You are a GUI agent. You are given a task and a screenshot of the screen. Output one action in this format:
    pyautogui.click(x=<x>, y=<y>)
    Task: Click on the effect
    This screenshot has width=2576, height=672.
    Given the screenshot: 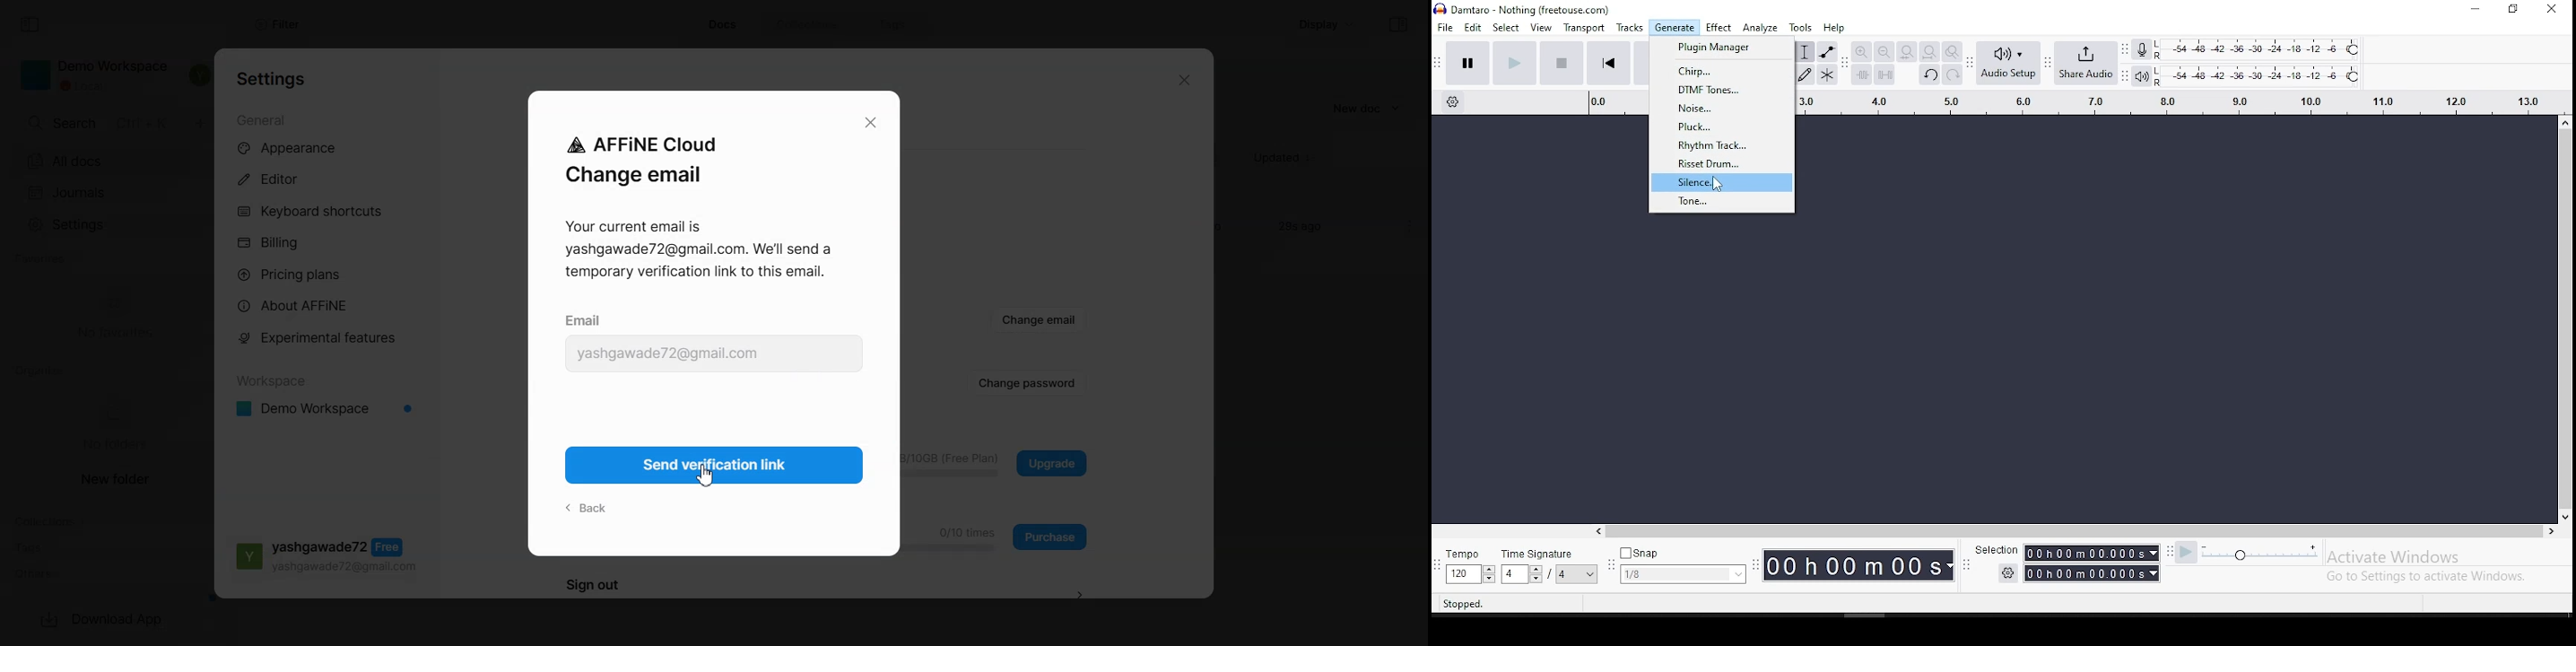 What is the action you would take?
    pyautogui.click(x=1719, y=28)
    